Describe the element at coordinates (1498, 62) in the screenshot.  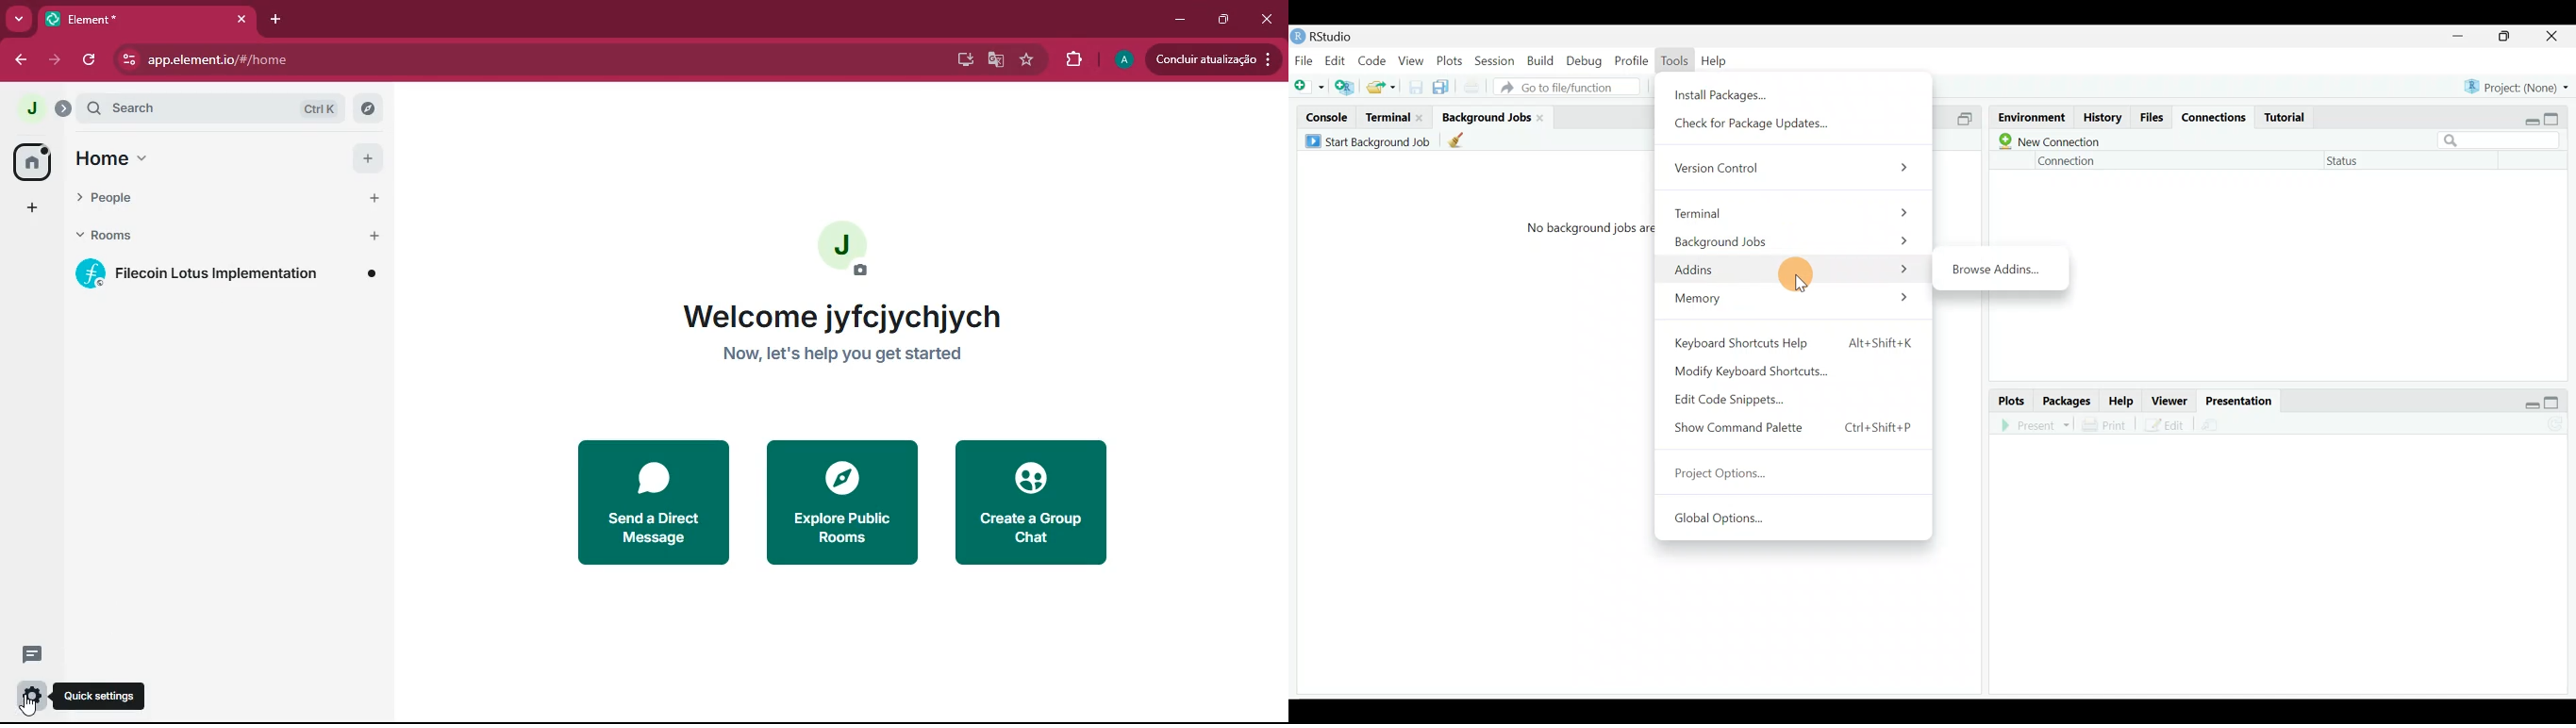
I see `Session` at that location.